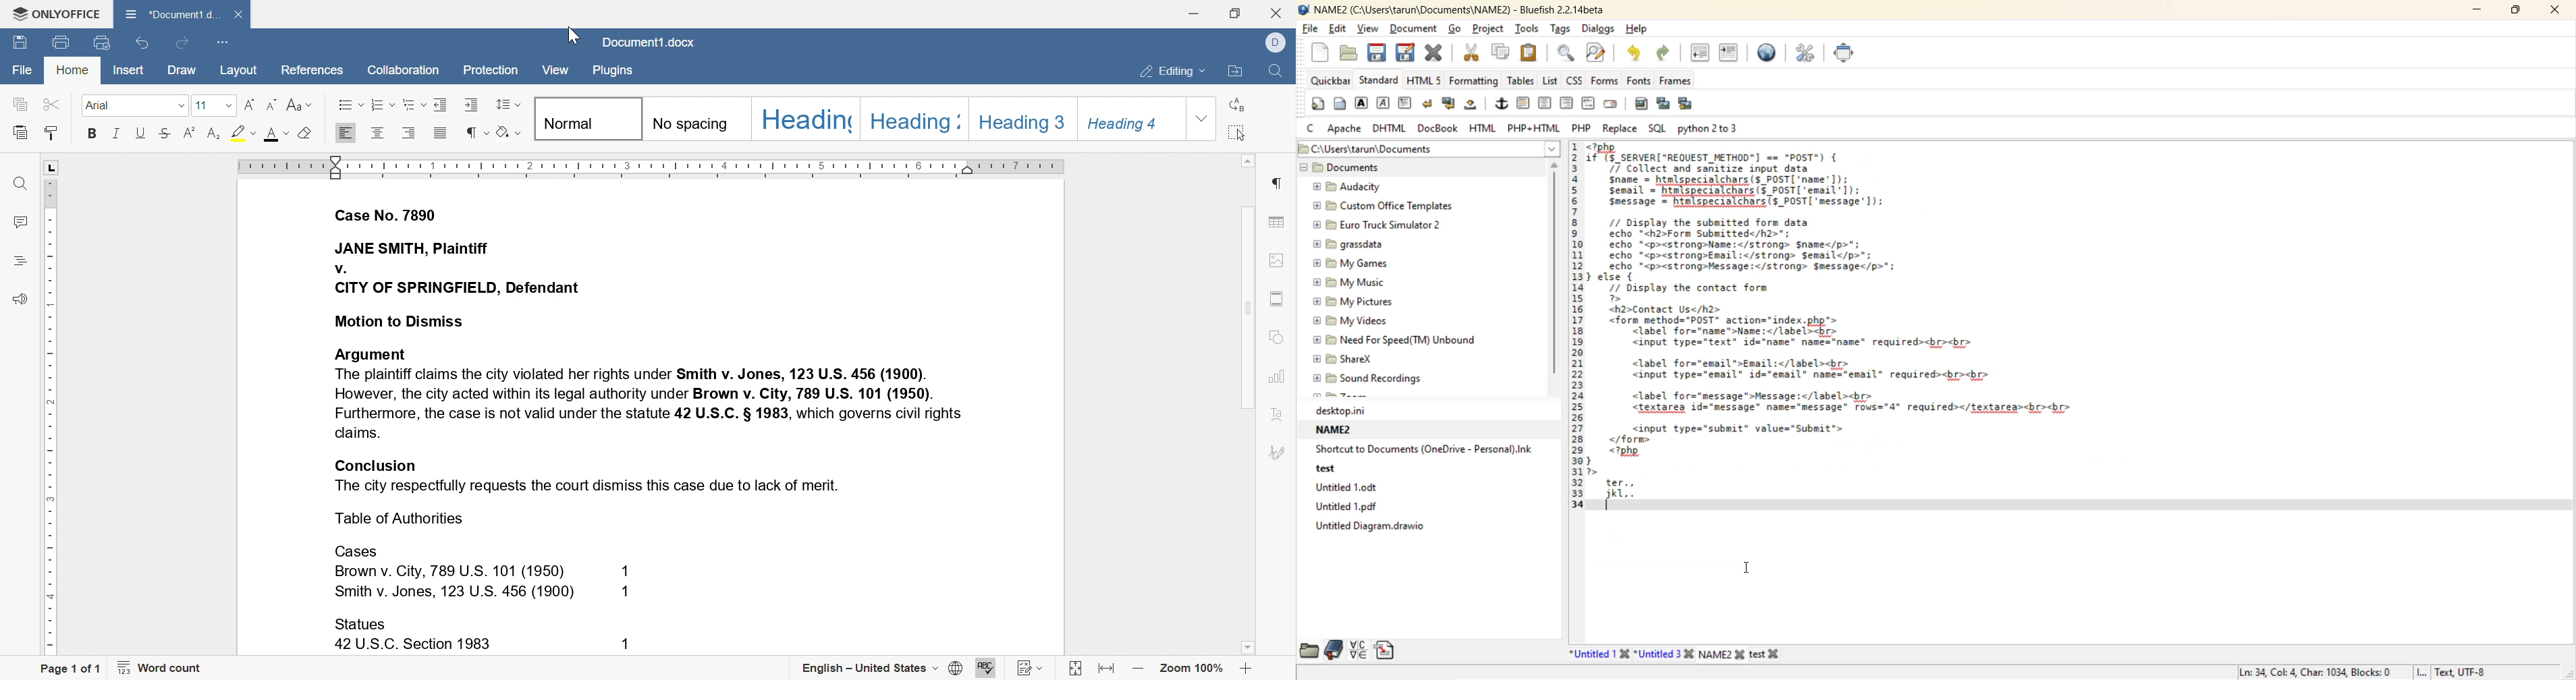 This screenshot has width=2576, height=700. Describe the element at coordinates (1720, 127) in the screenshot. I see `python 2 to 3` at that location.